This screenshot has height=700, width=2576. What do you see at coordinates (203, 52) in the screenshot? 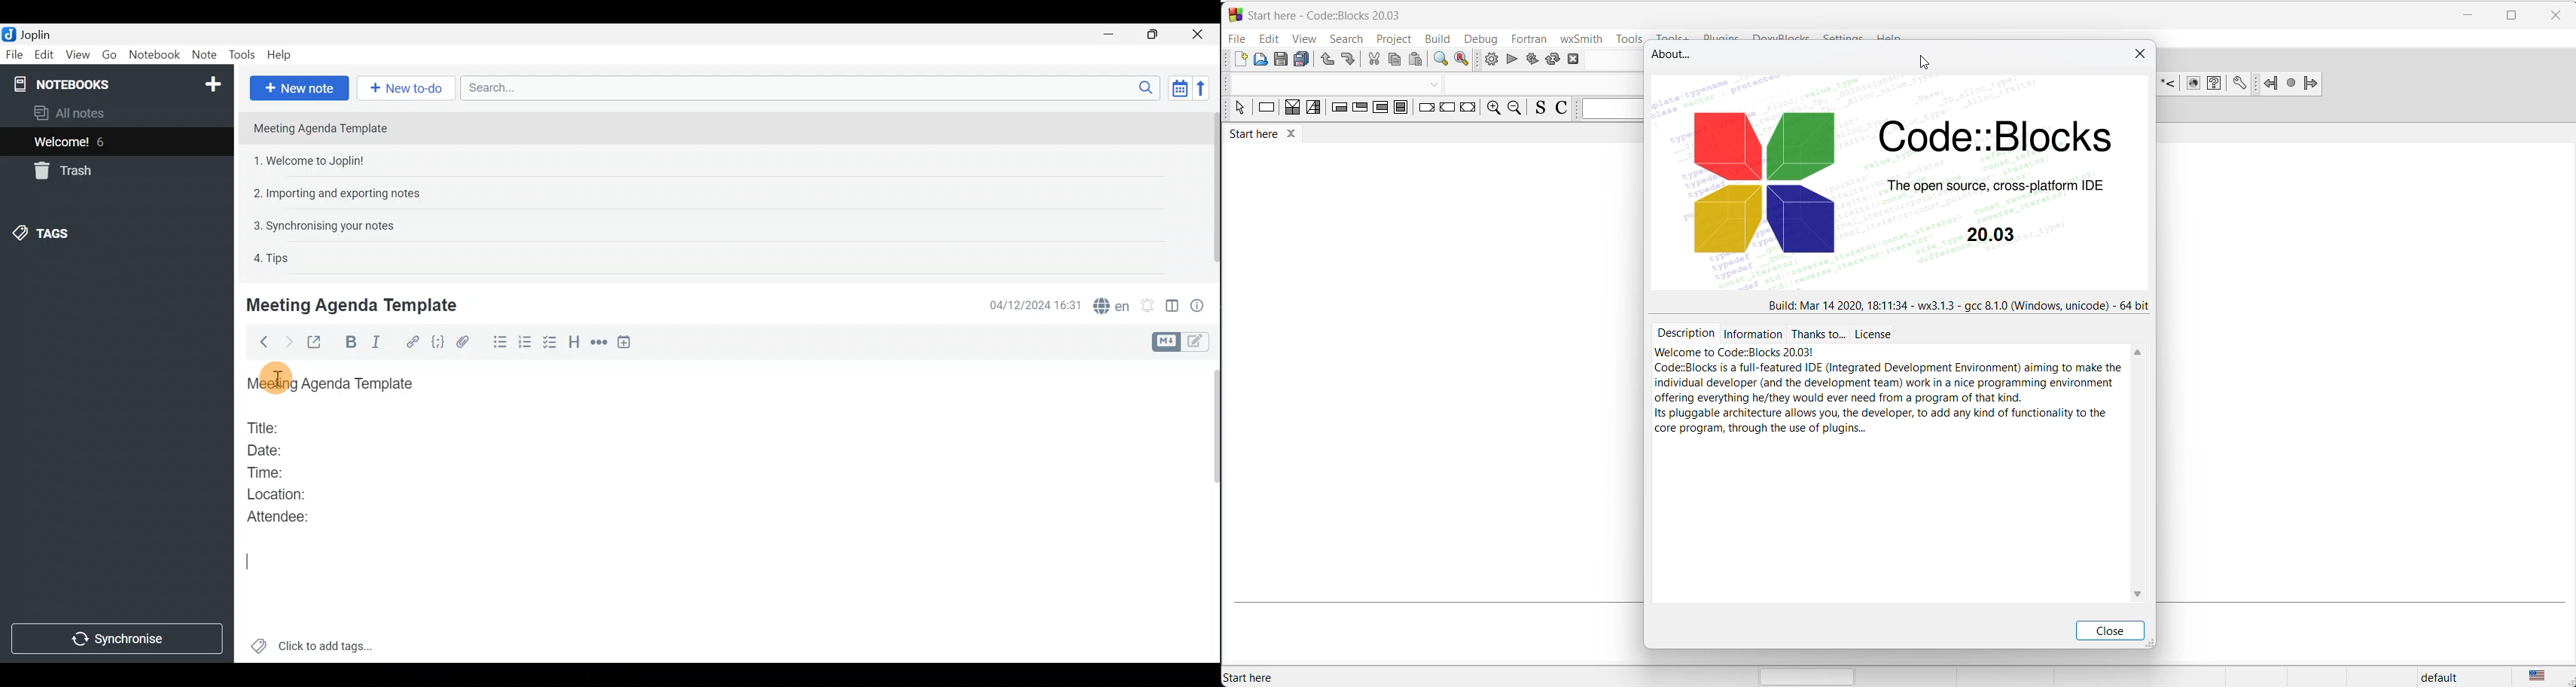
I see `Note` at bounding box center [203, 52].